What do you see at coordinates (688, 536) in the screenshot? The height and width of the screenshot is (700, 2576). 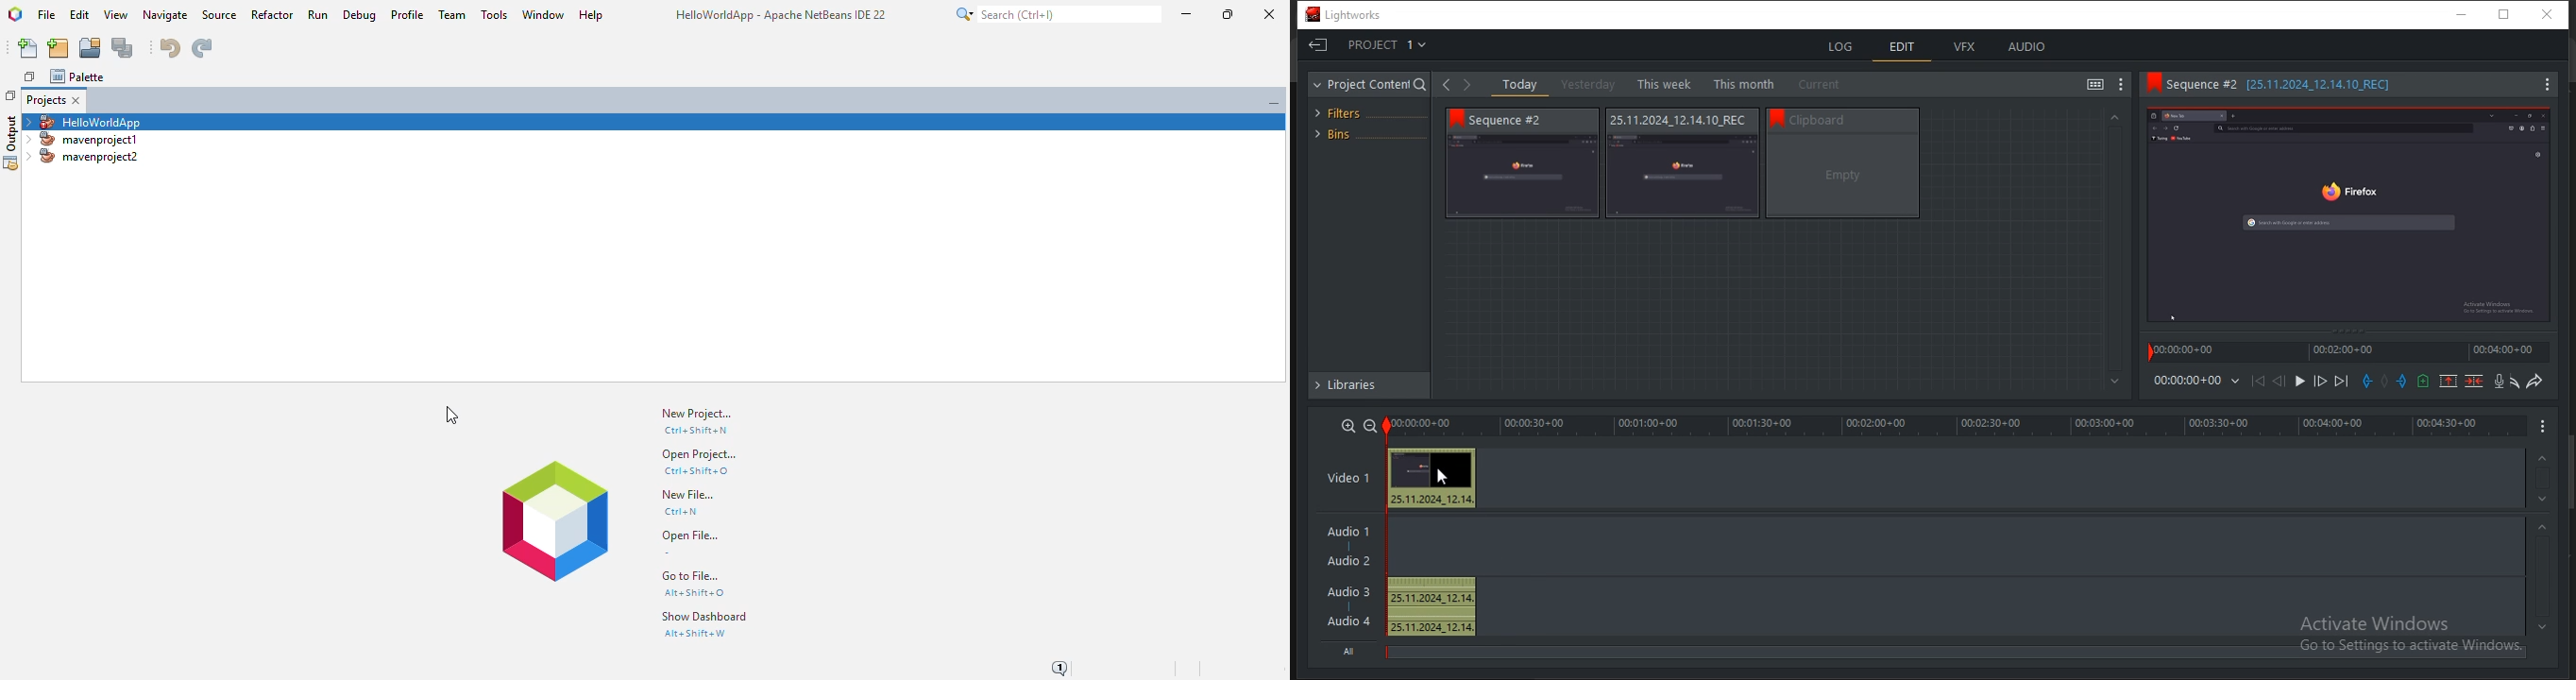 I see `open file` at bounding box center [688, 536].